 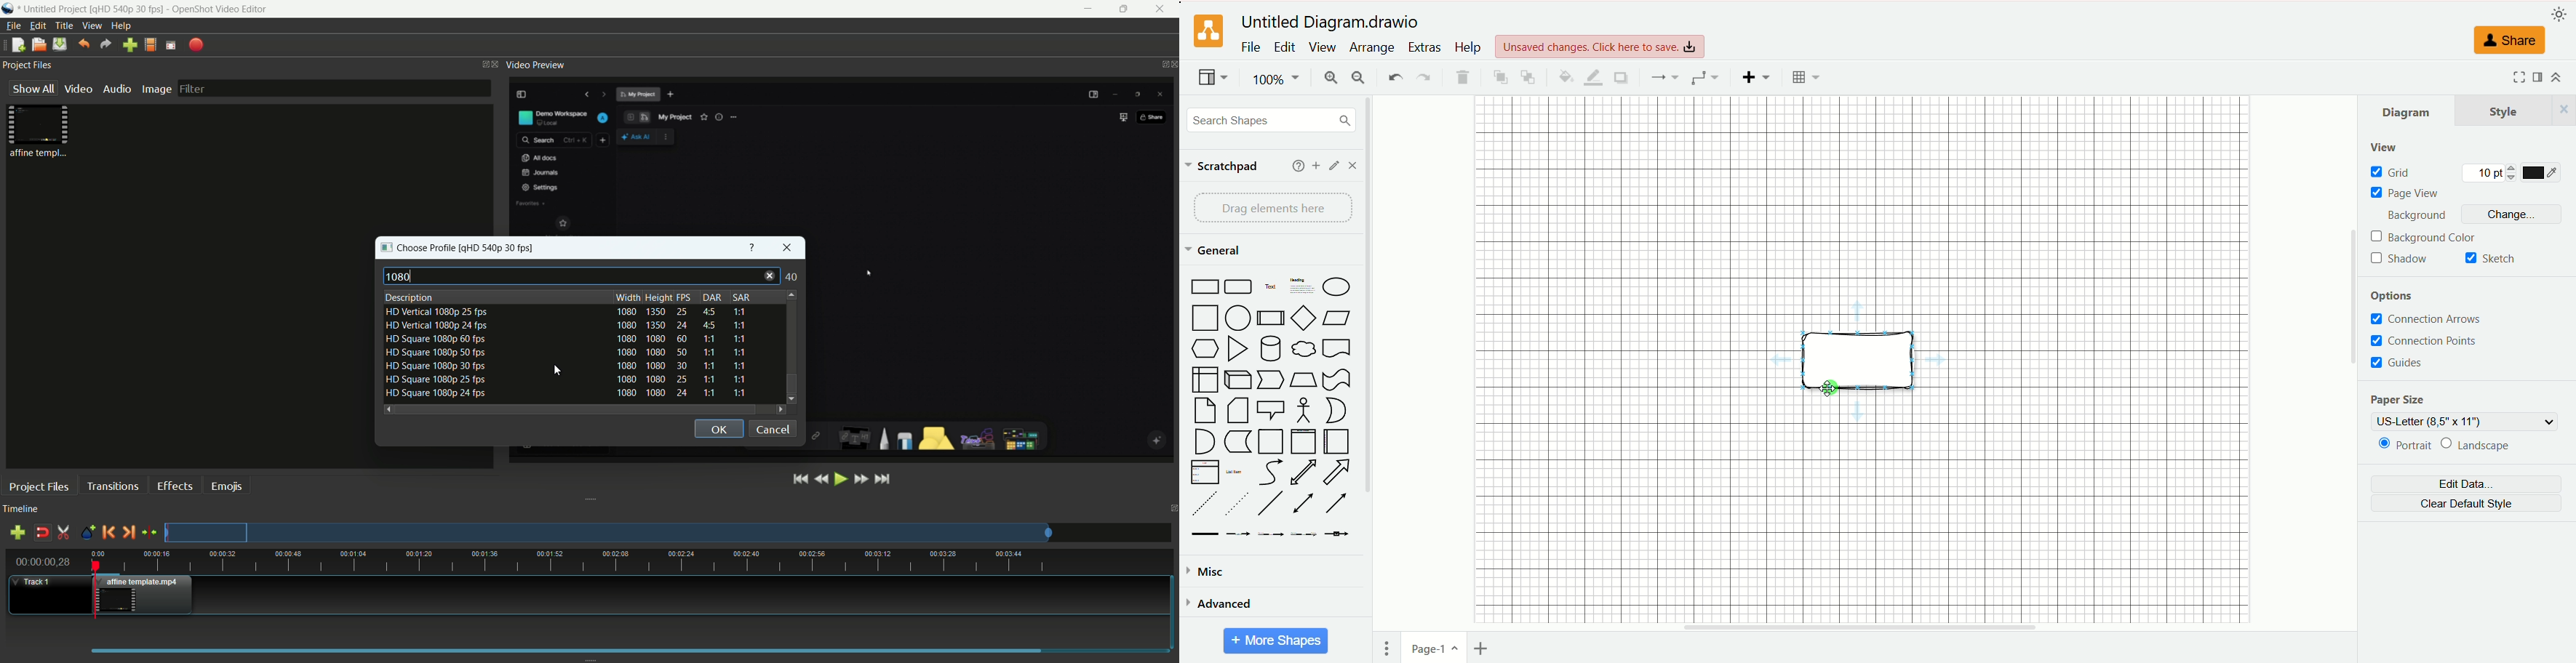 What do you see at coordinates (2351, 364) in the screenshot?
I see `vertical scroll bar` at bounding box center [2351, 364].